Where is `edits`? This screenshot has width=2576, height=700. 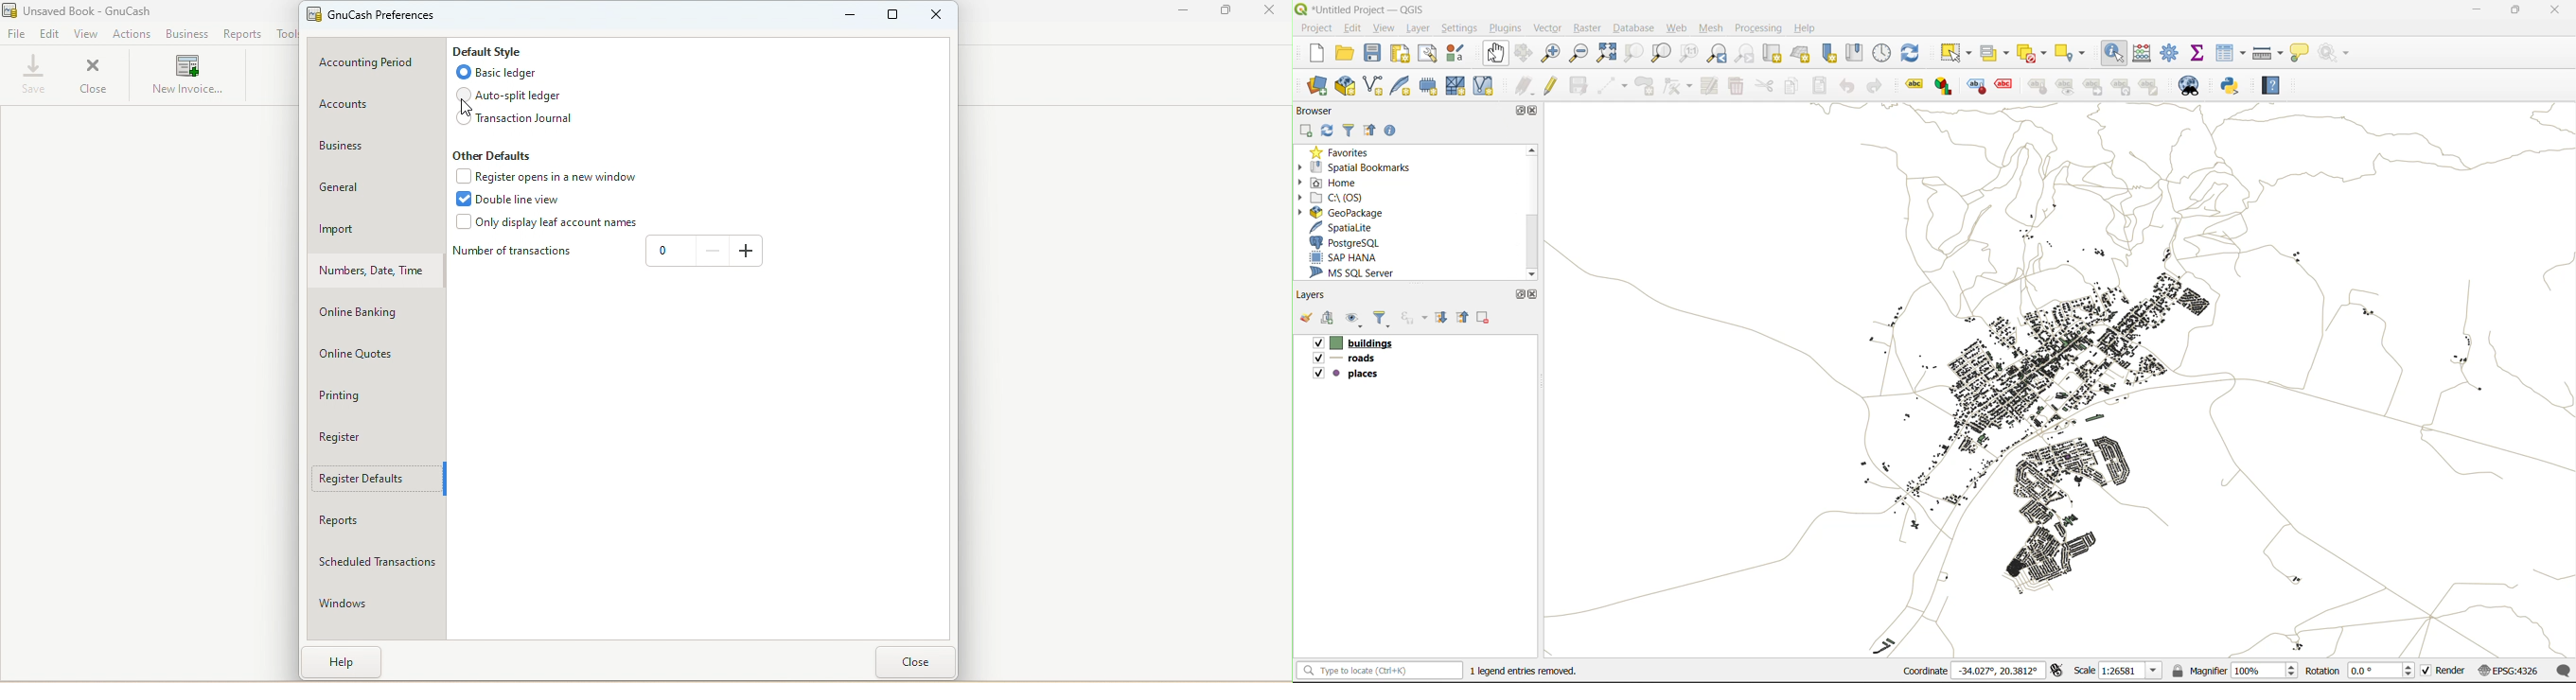
edits is located at coordinates (1523, 84).